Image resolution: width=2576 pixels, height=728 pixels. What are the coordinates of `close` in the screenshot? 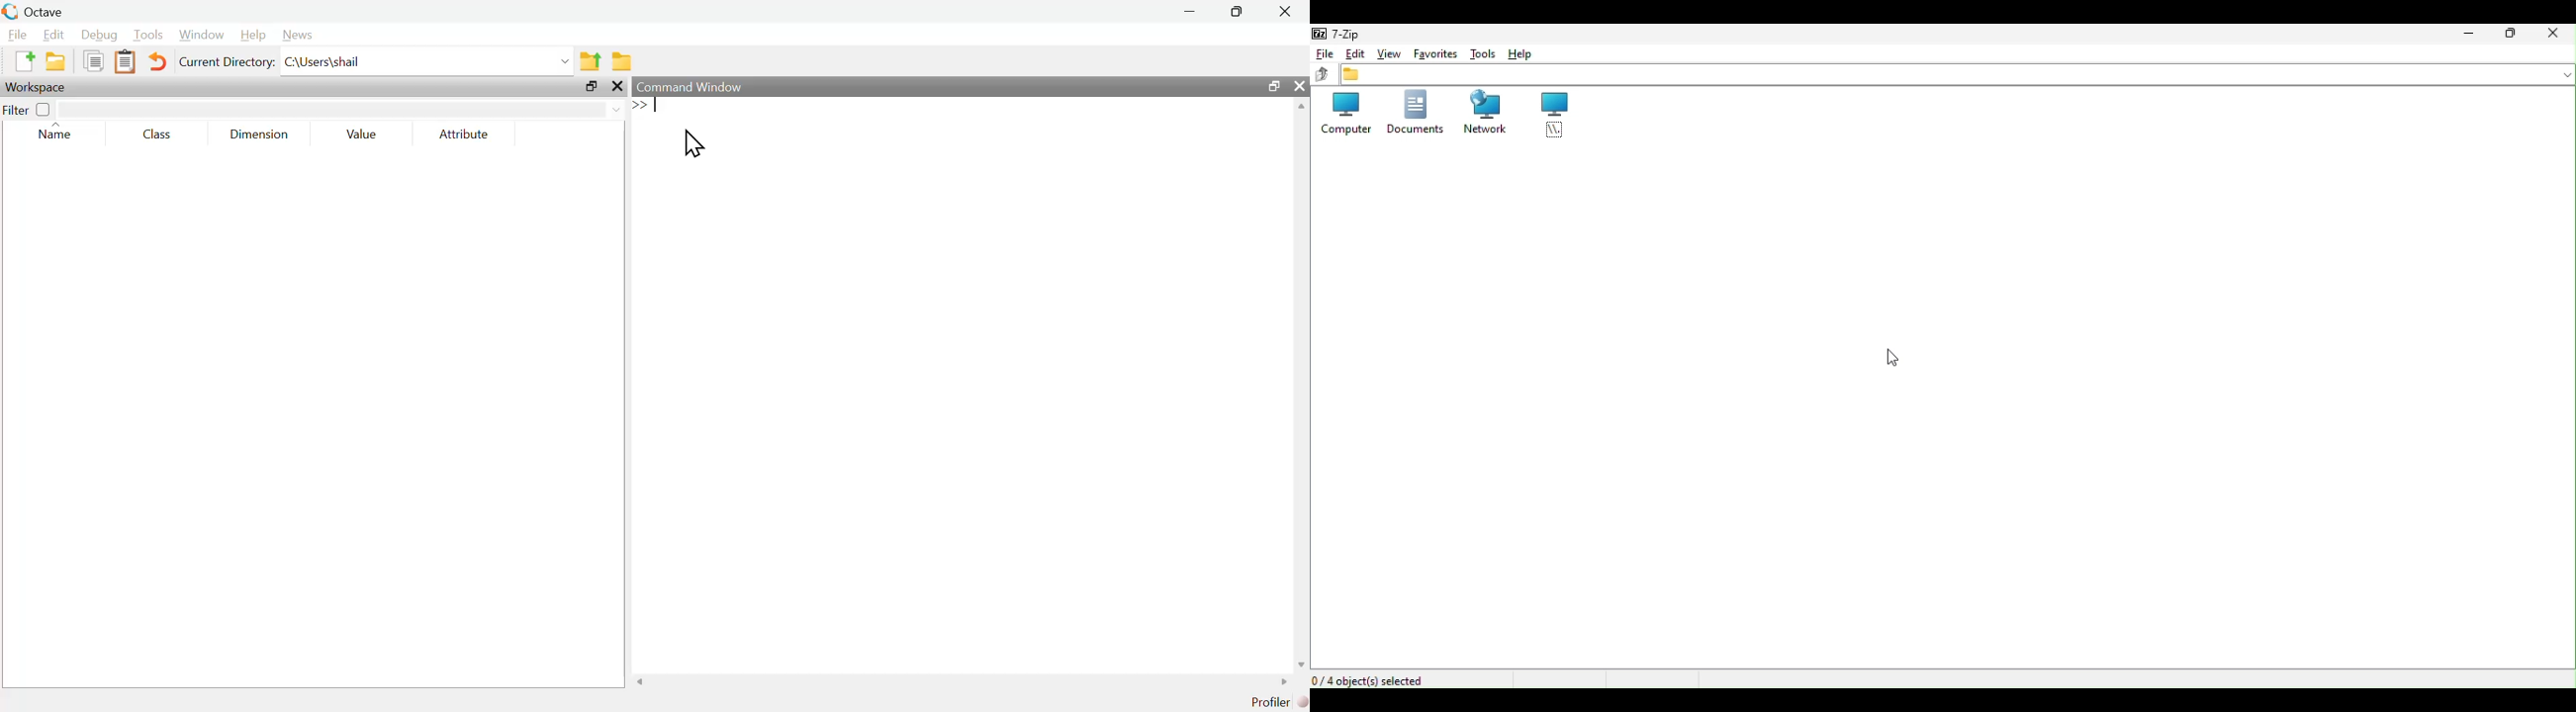 It's located at (2554, 33).